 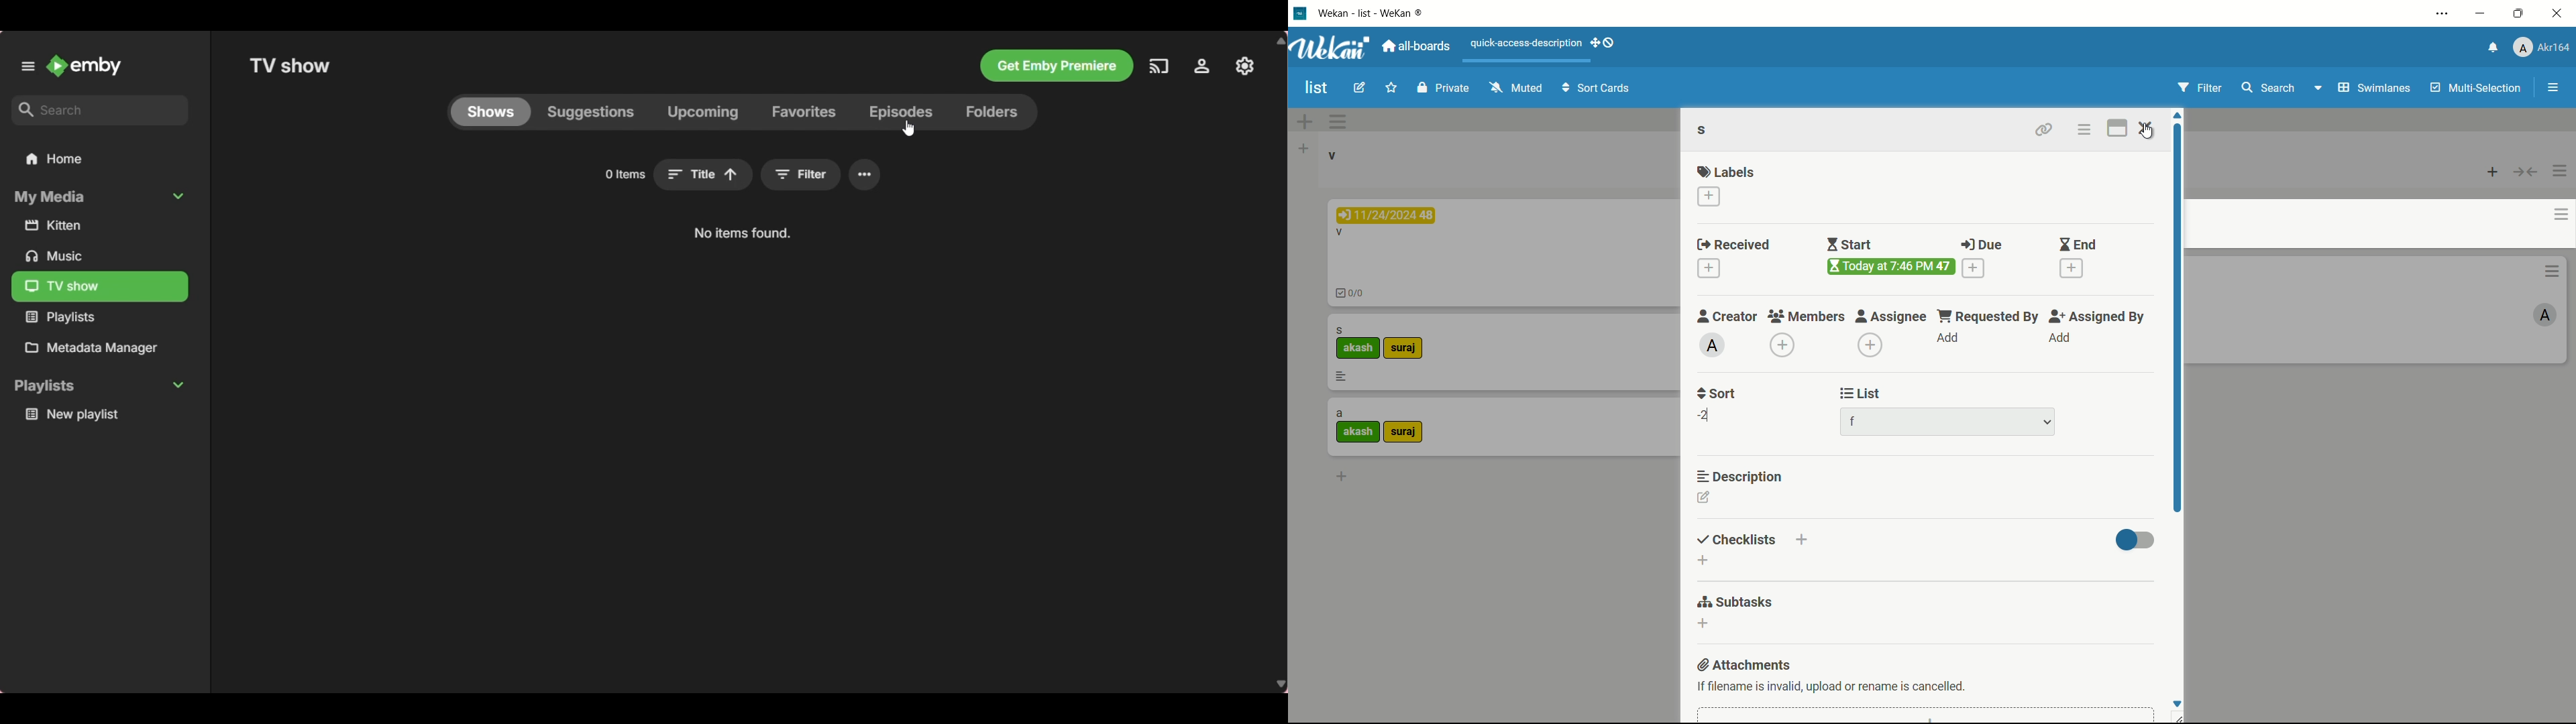 I want to click on card actions, so click(x=2559, y=215).